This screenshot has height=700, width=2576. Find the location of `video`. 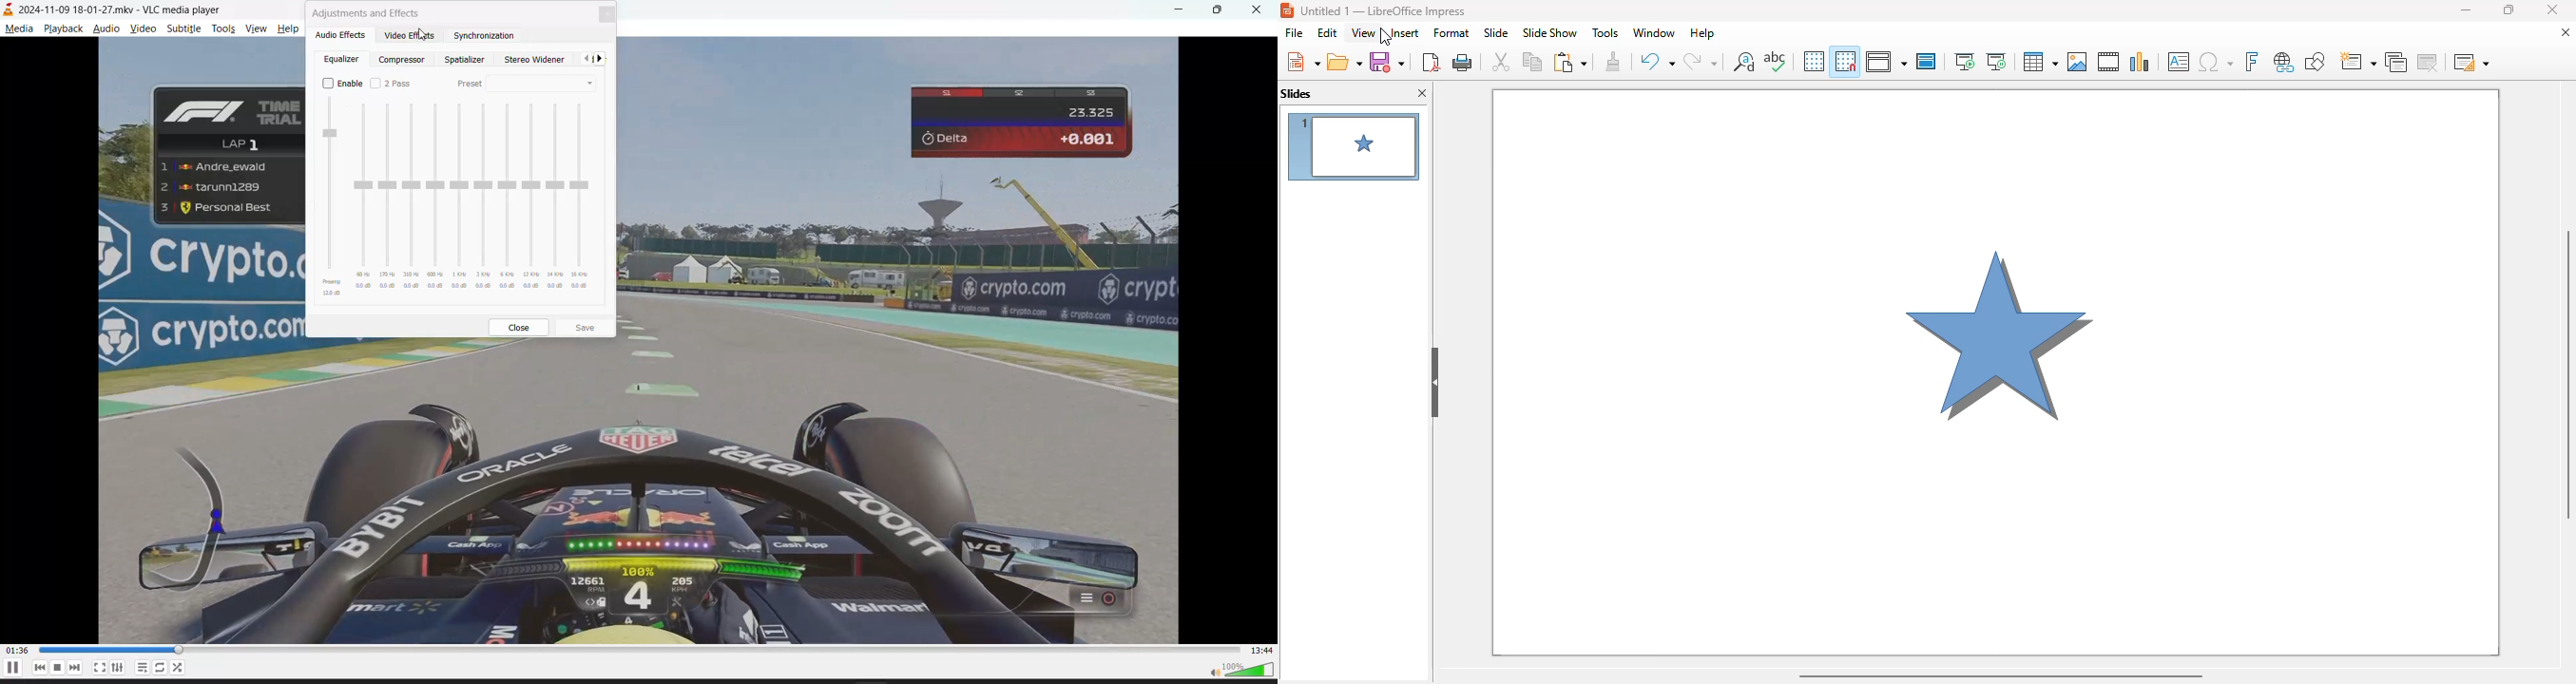

video is located at coordinates (140, 29).